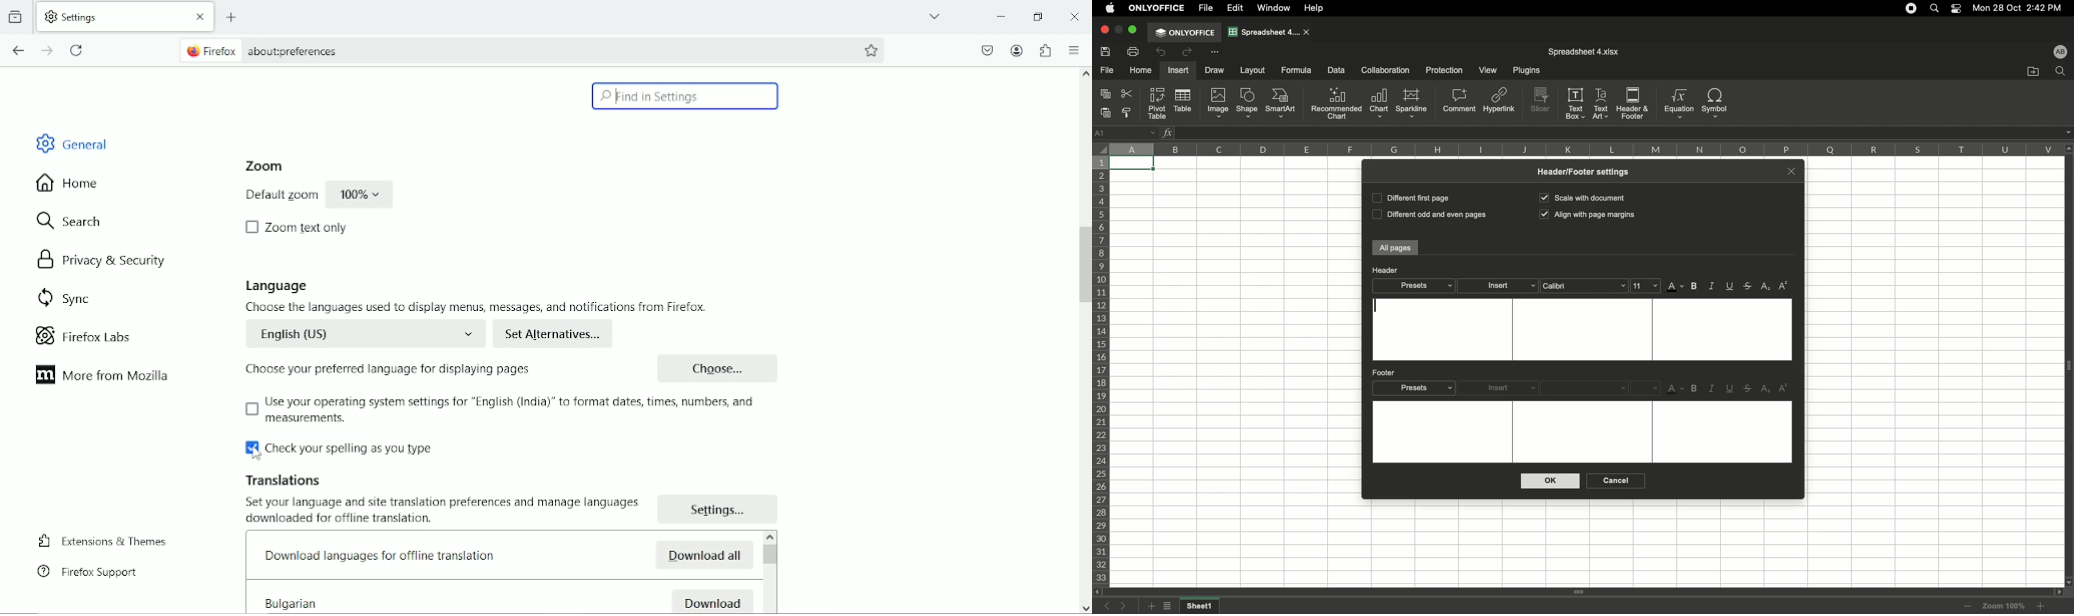 This screenshot has height=616, width=2100. What do you see at coordinates (363, 335) in the screenshot?
I see `English (US)` at bounding box center [363, 335].